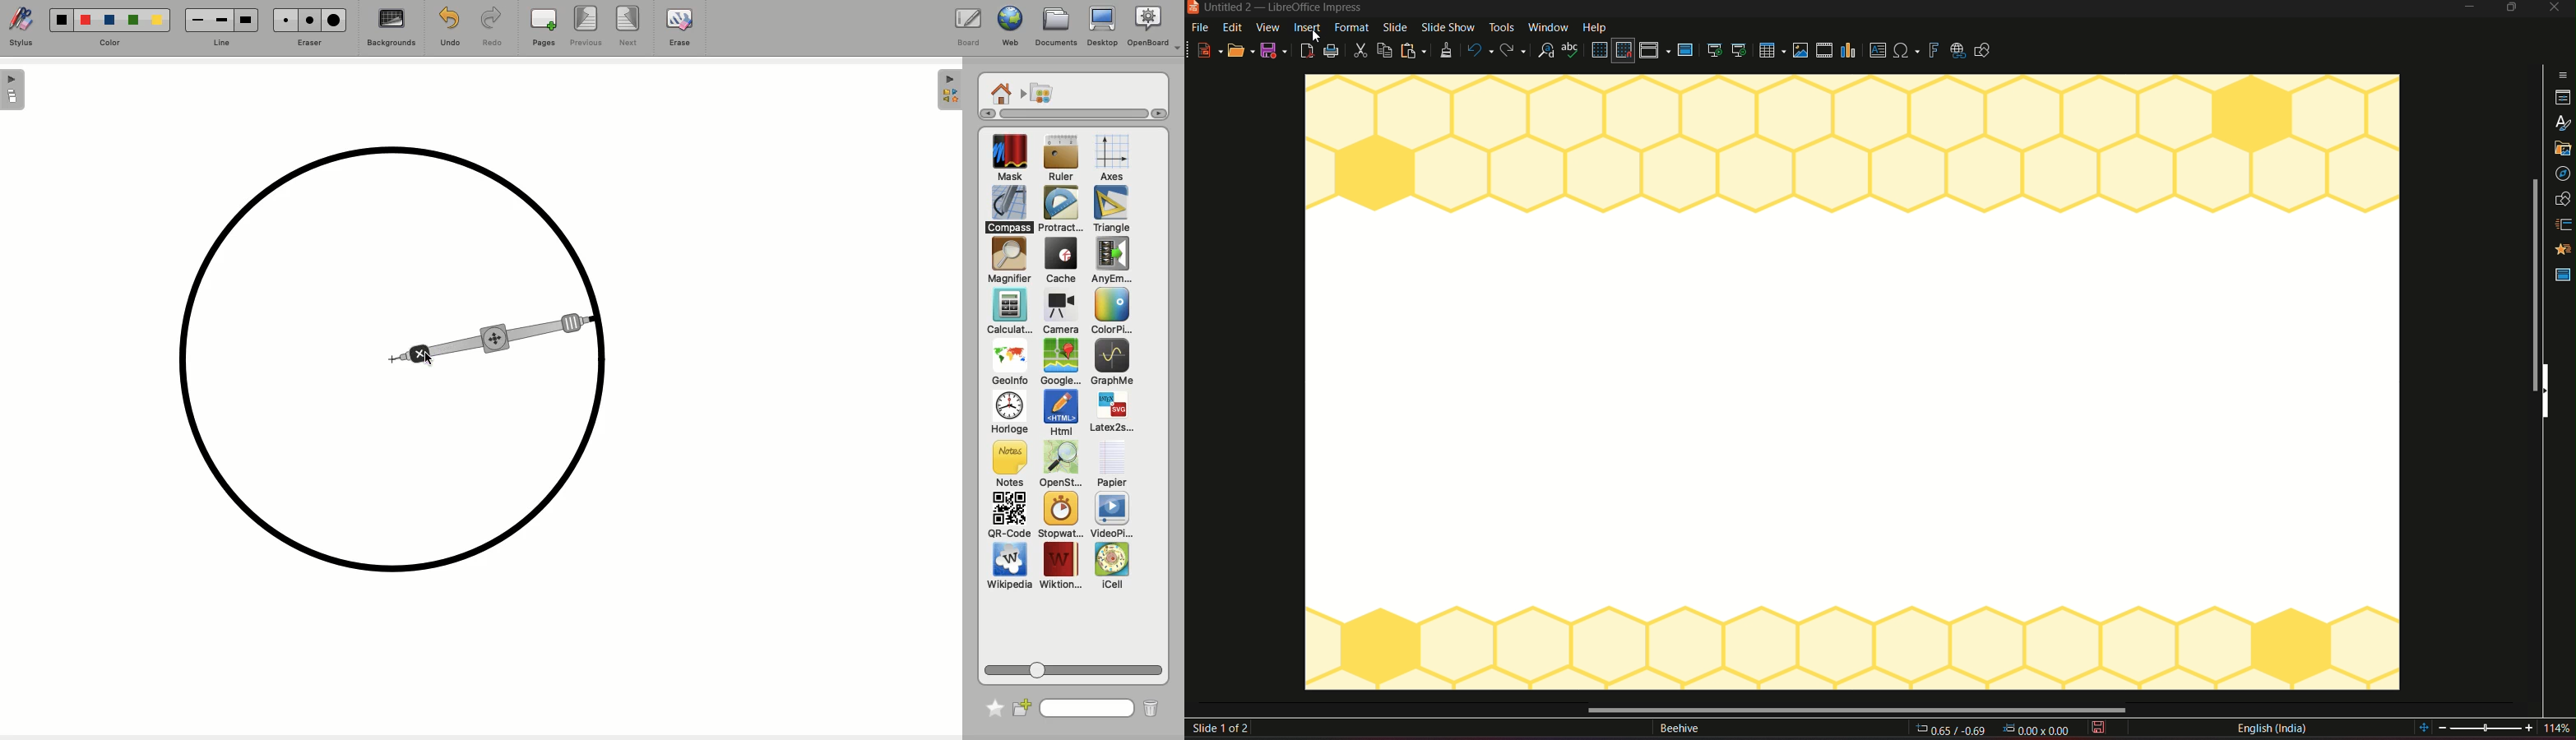 The width and height of the screenshot is (2576, 756). What do you see at coordinates (1001, 92) in the screenshot?
I see `Home` at bounding box center [1001, 92].